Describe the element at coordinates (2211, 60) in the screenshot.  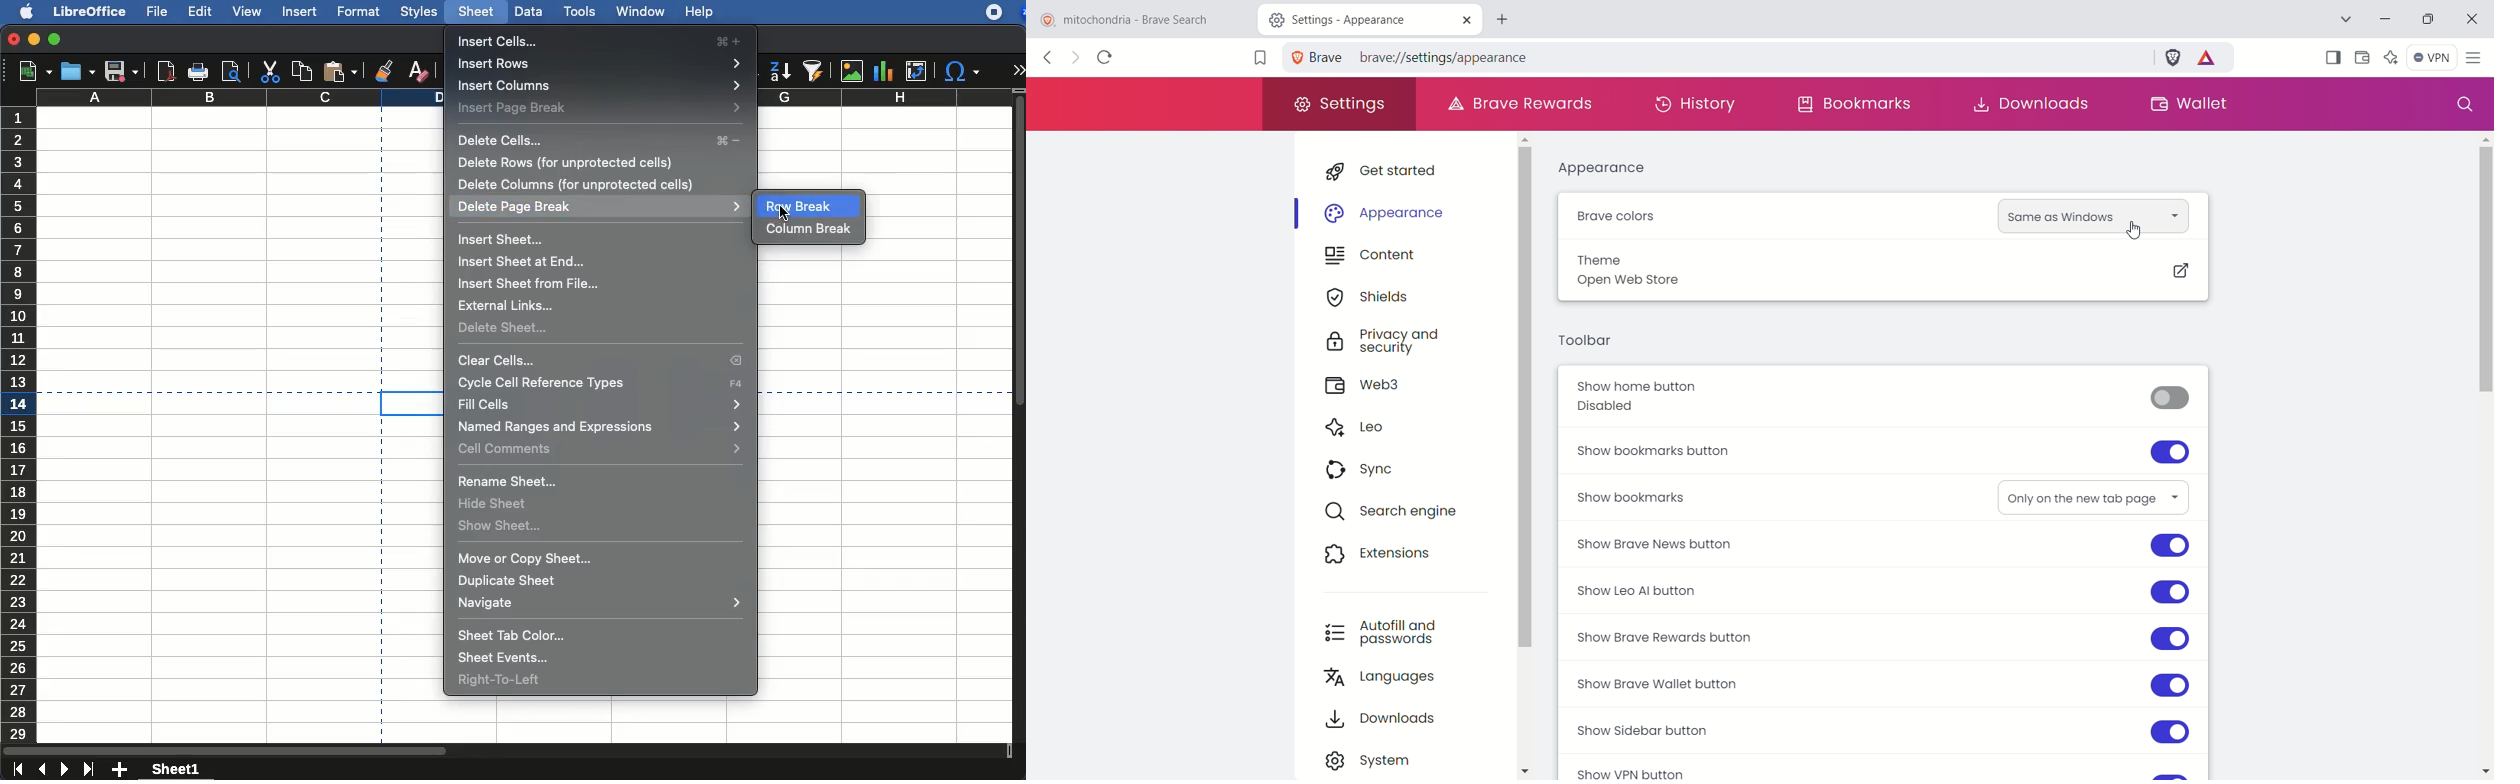
I see `brave rewards` at that location.